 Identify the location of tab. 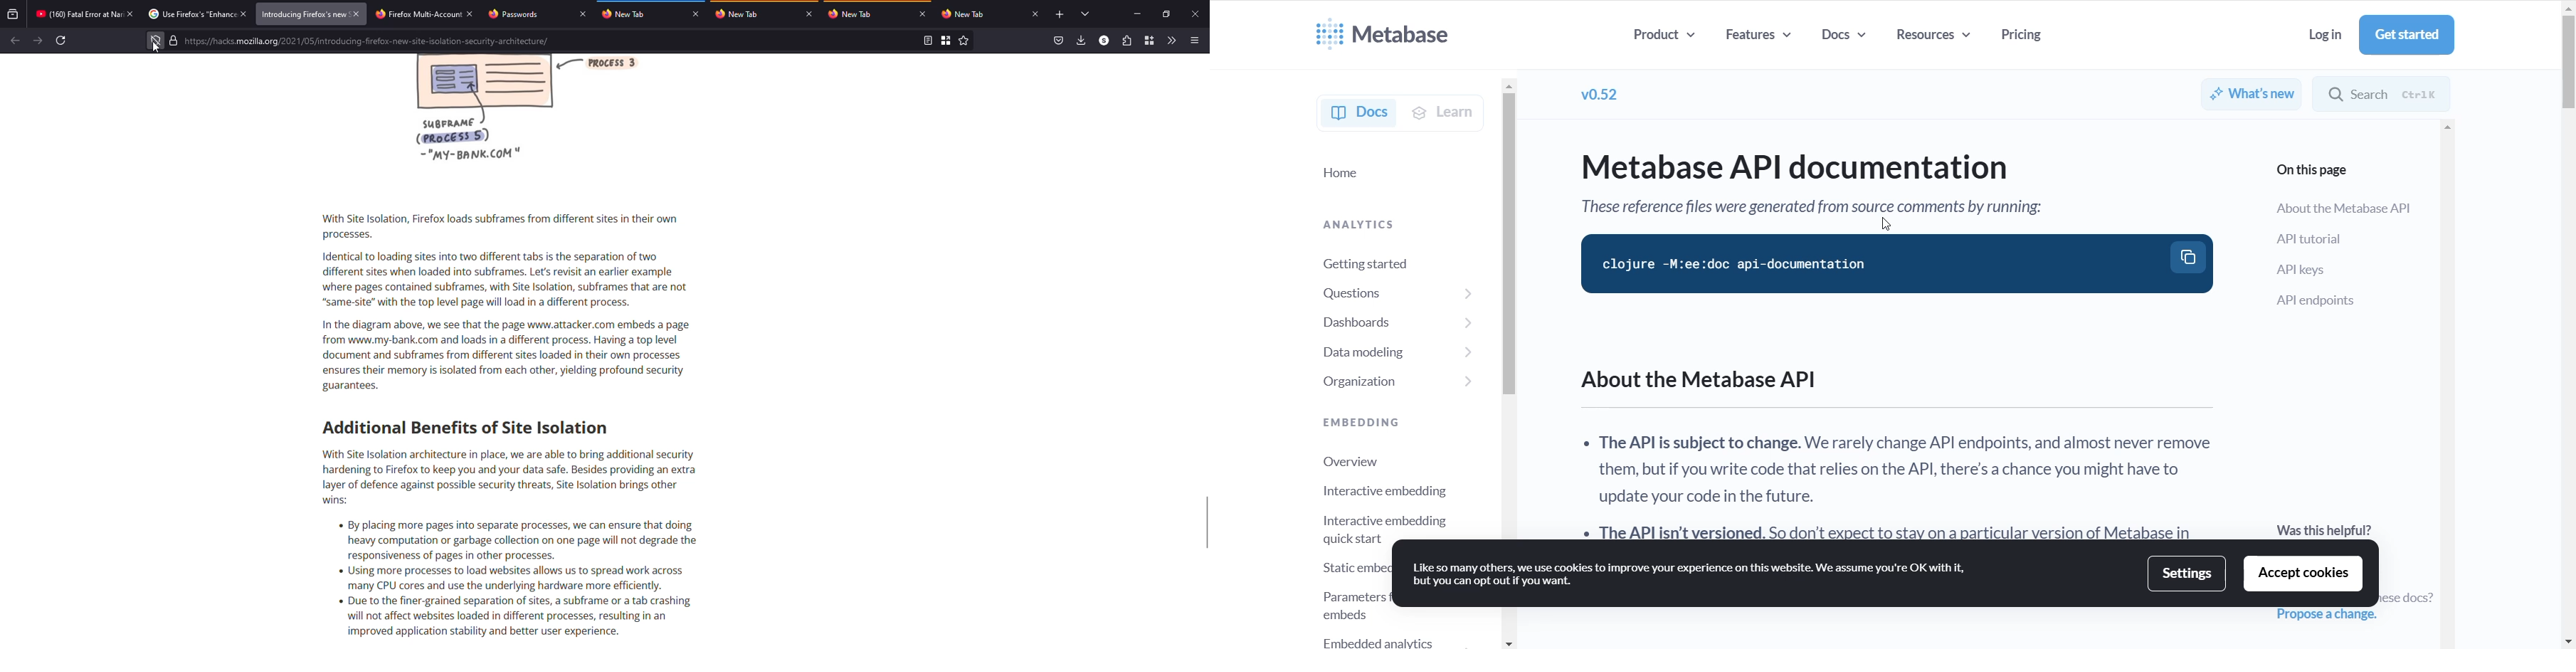
(190, 13).